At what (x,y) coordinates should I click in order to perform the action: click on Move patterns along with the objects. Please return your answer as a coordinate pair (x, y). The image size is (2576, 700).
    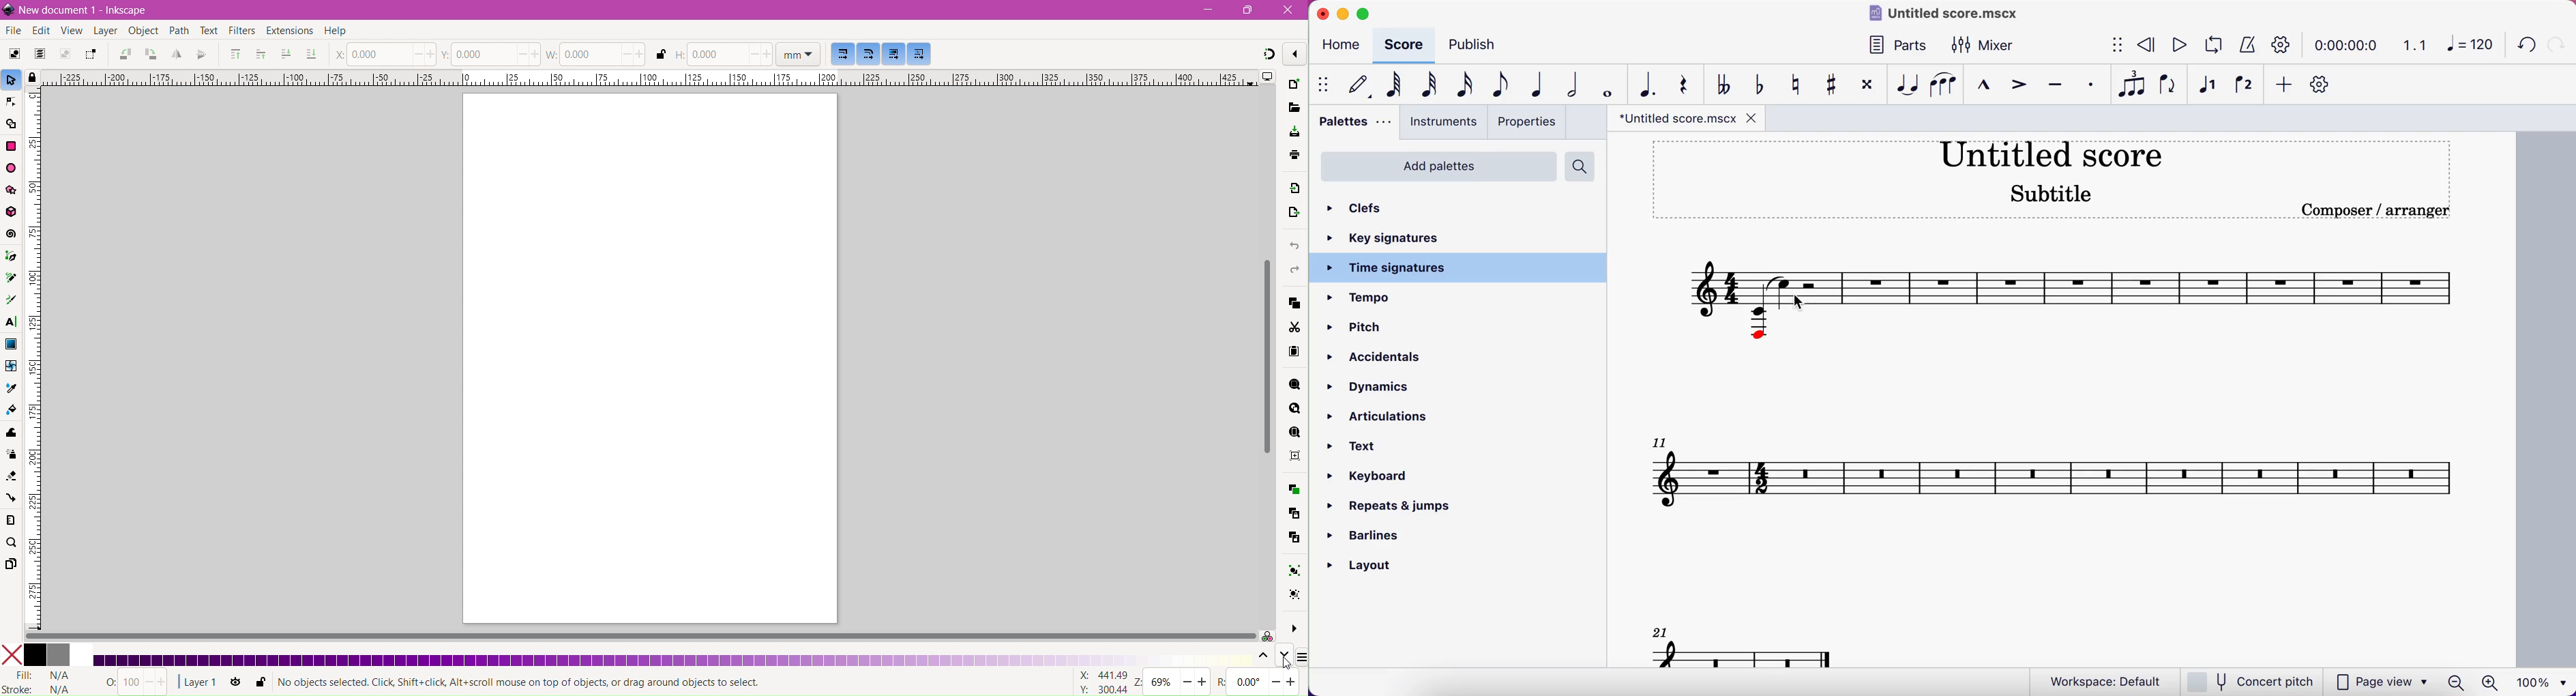
    Looking at the image, I should click on (919, 55).